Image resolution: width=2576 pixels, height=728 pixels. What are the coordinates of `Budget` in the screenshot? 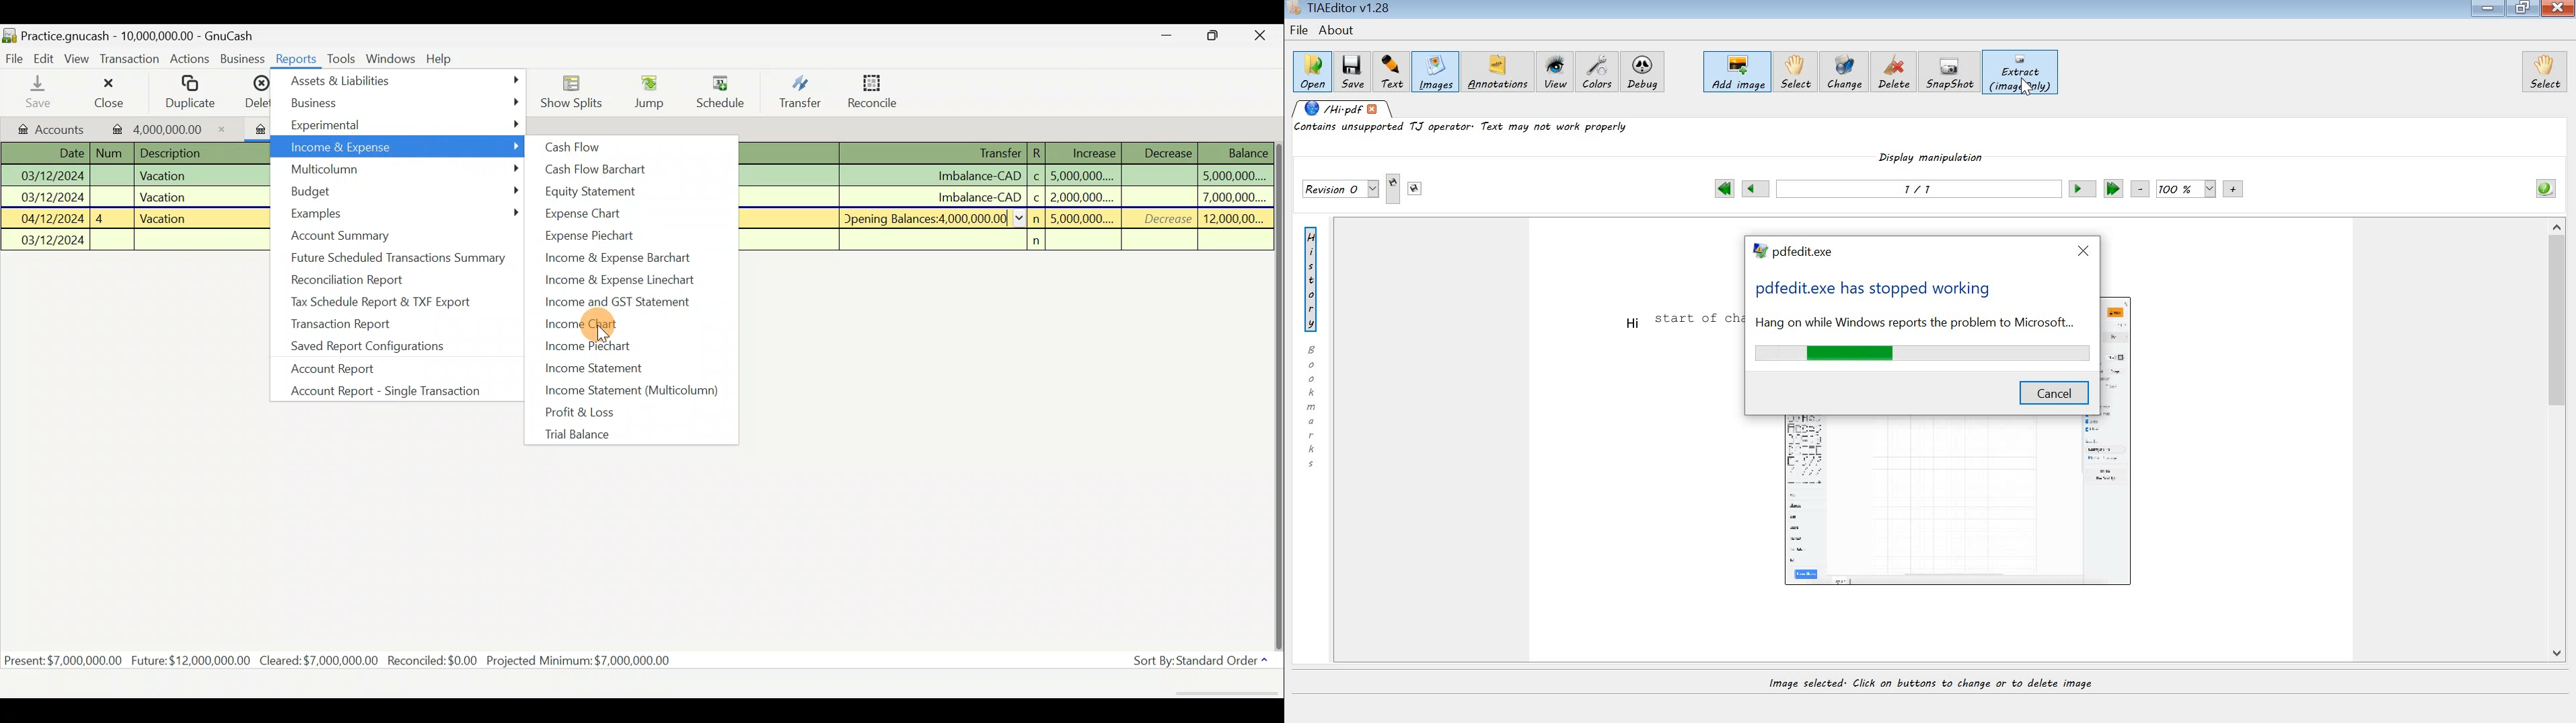 It's located at (402, 190).